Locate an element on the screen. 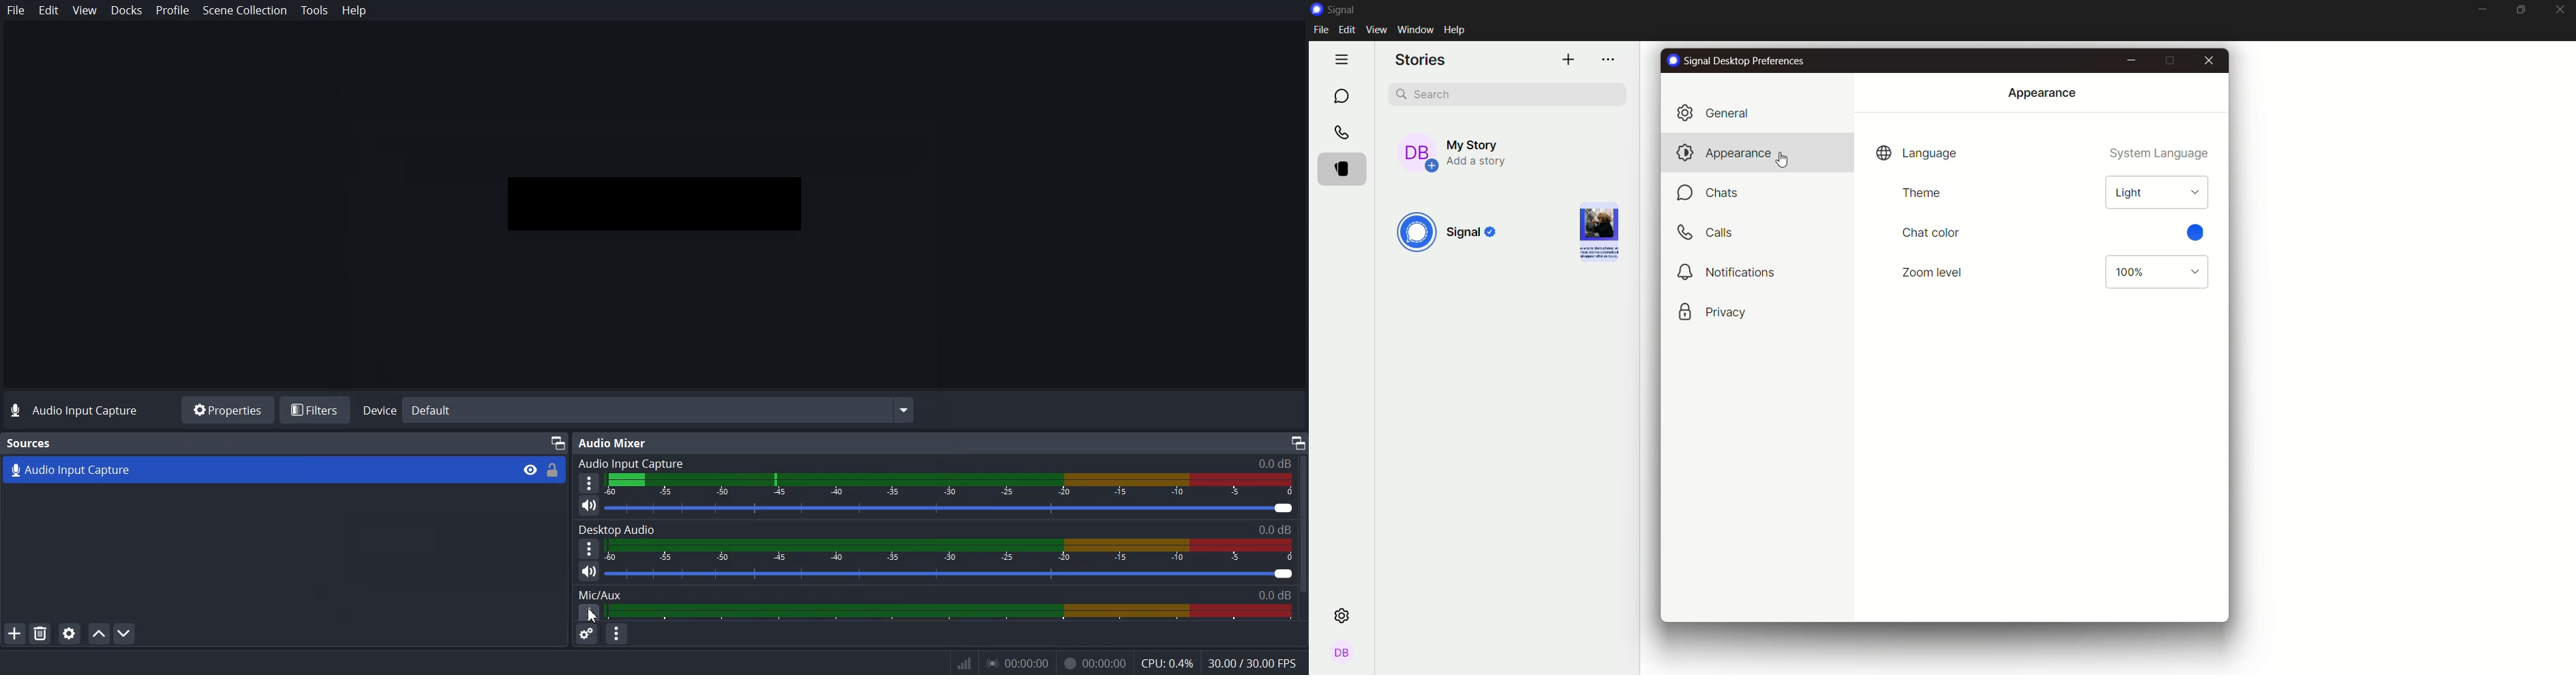 This screenshot has width=2576, height=700. Move source up is located at coordinates (99, 633).